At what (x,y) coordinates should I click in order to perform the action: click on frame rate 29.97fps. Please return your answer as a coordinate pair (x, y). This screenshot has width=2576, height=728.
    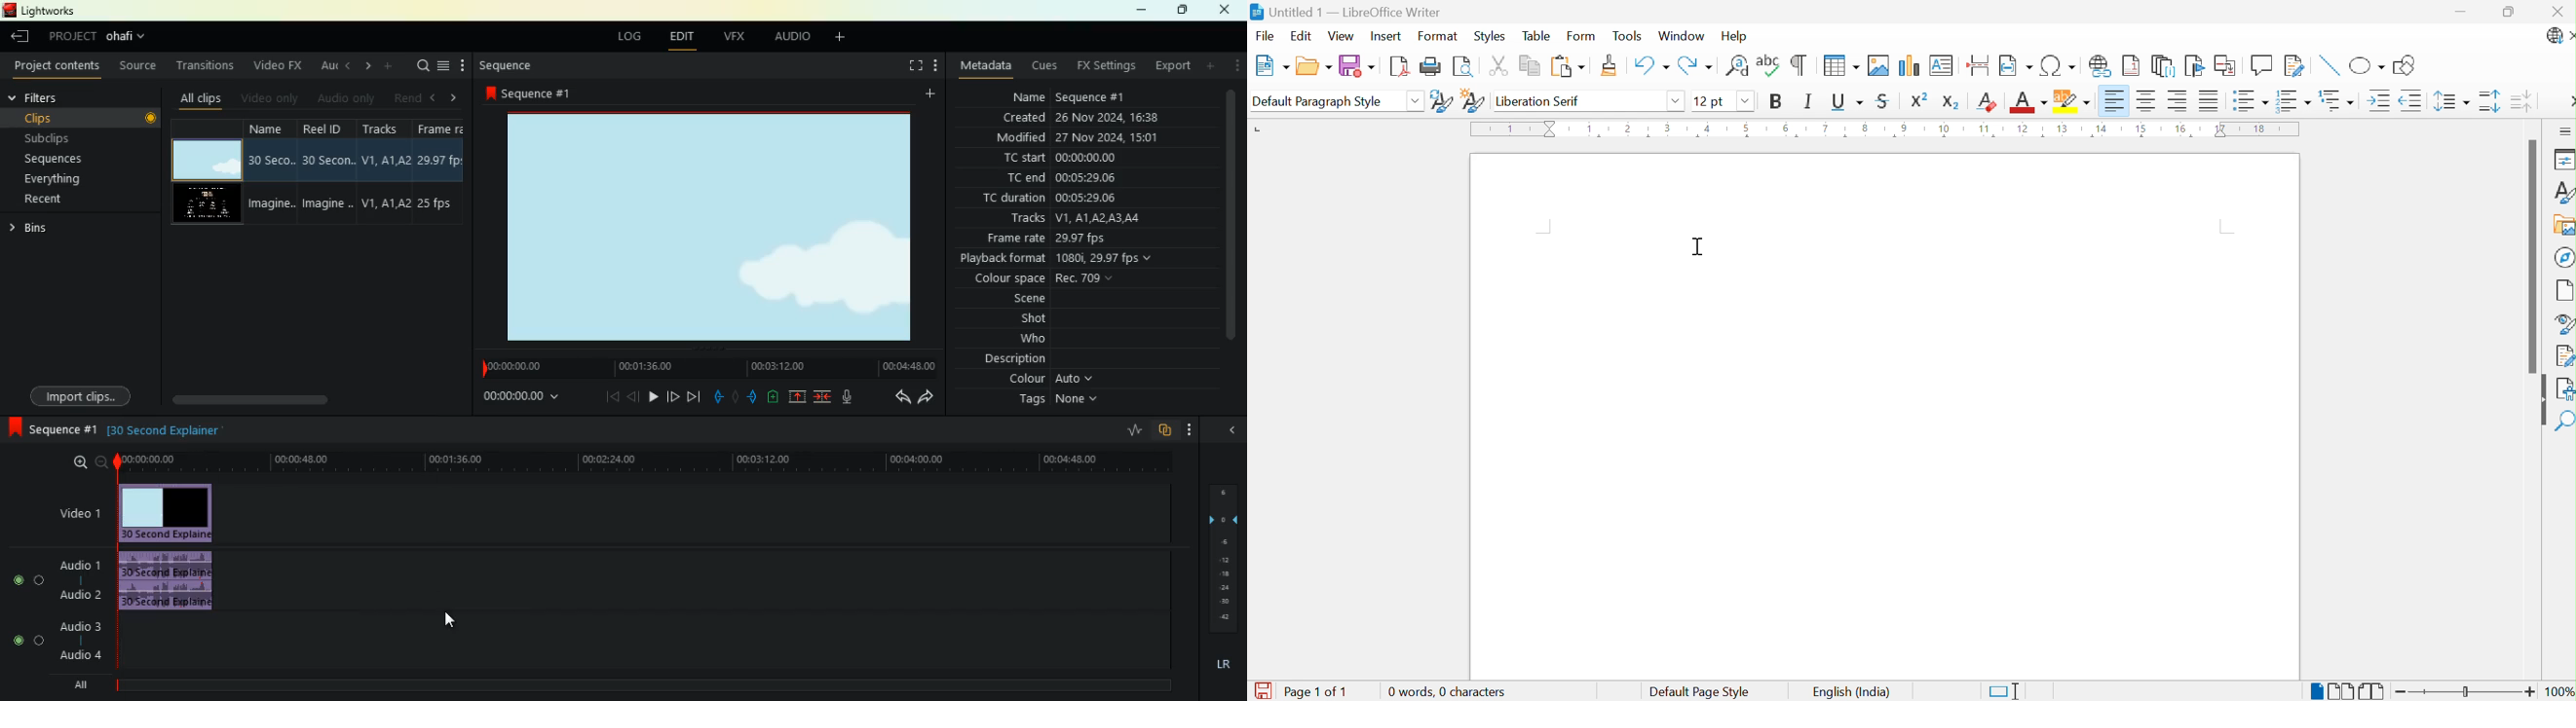
    Looking at the image, I should click on (1075, 240).